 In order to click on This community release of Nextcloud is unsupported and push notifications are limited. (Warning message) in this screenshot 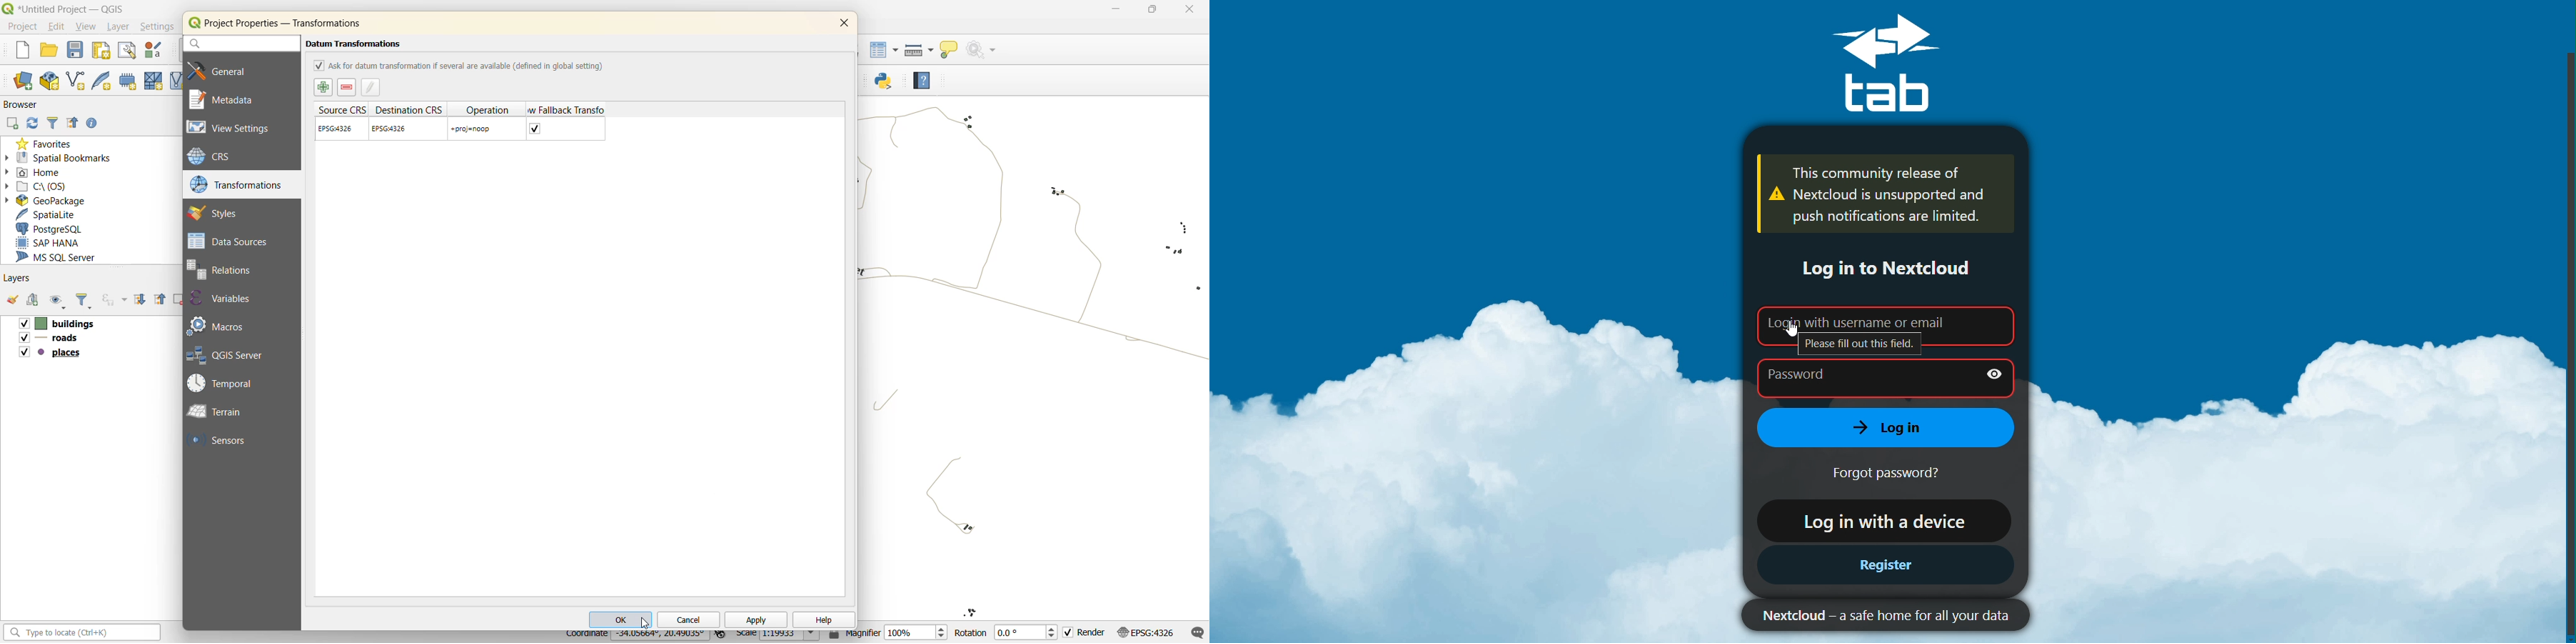, I will do `click(1880, 196)`.